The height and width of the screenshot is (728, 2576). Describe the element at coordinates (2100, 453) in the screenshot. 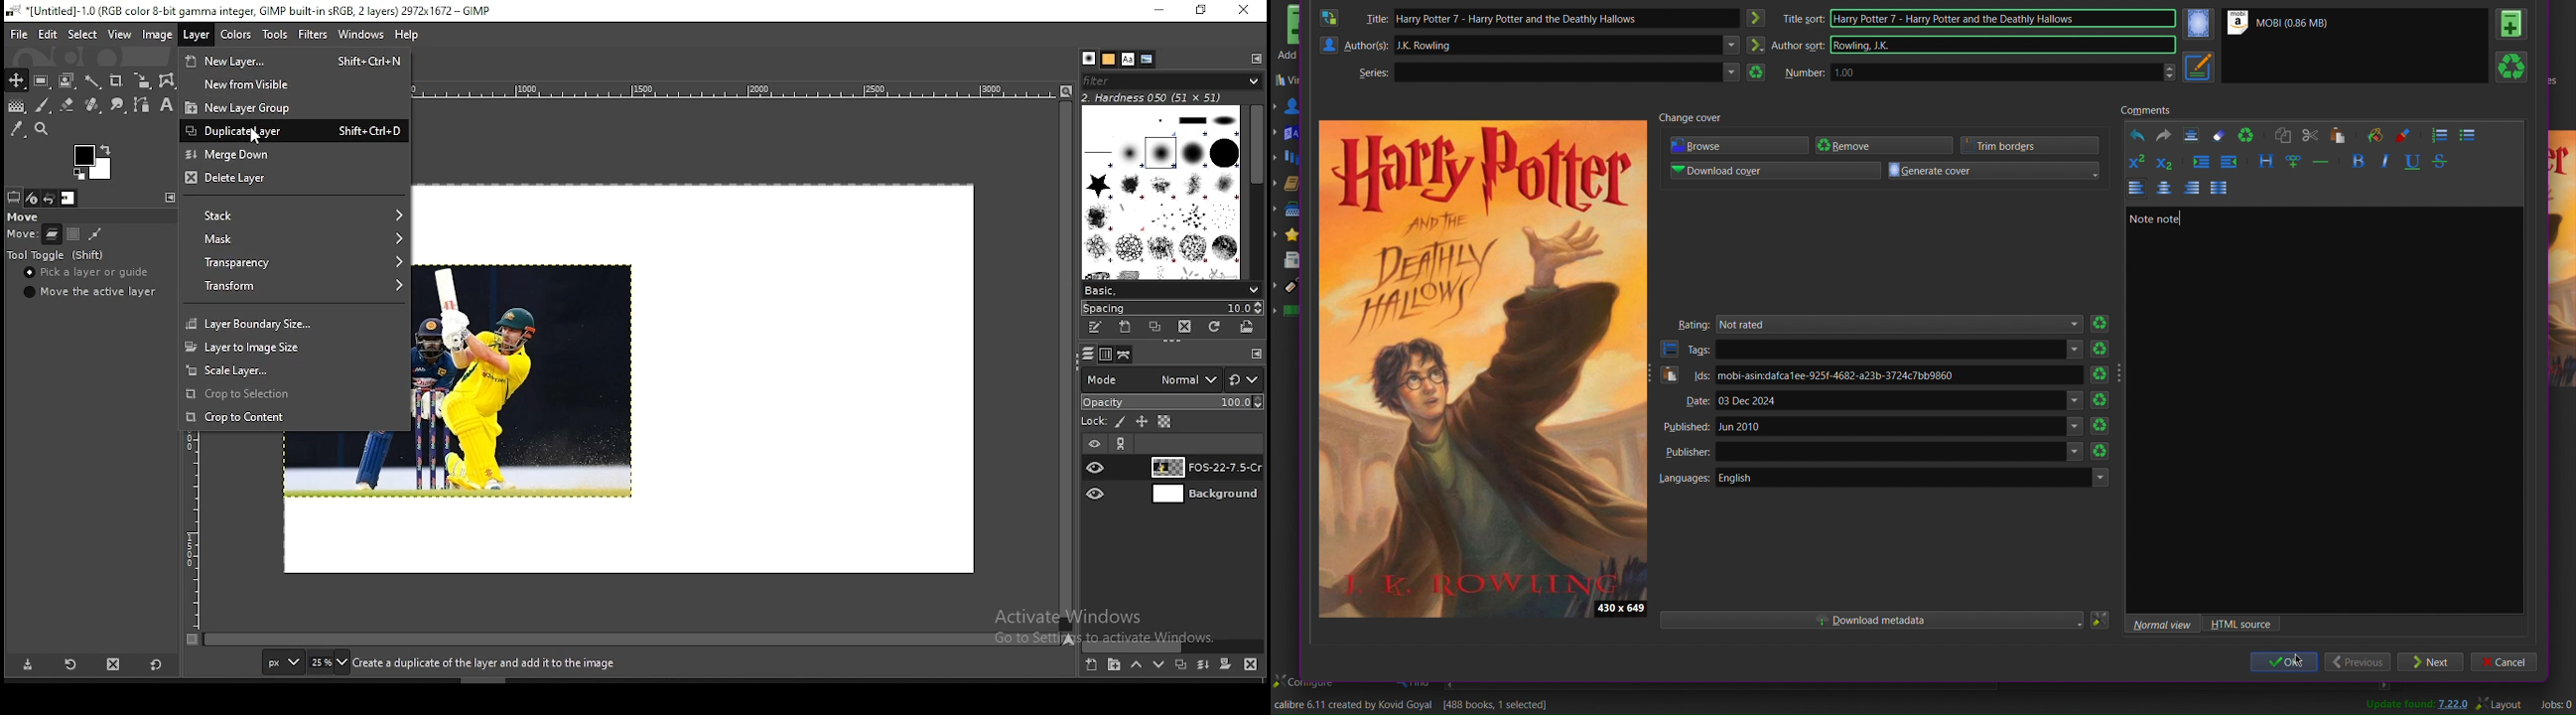

I see `refresh` at that location.